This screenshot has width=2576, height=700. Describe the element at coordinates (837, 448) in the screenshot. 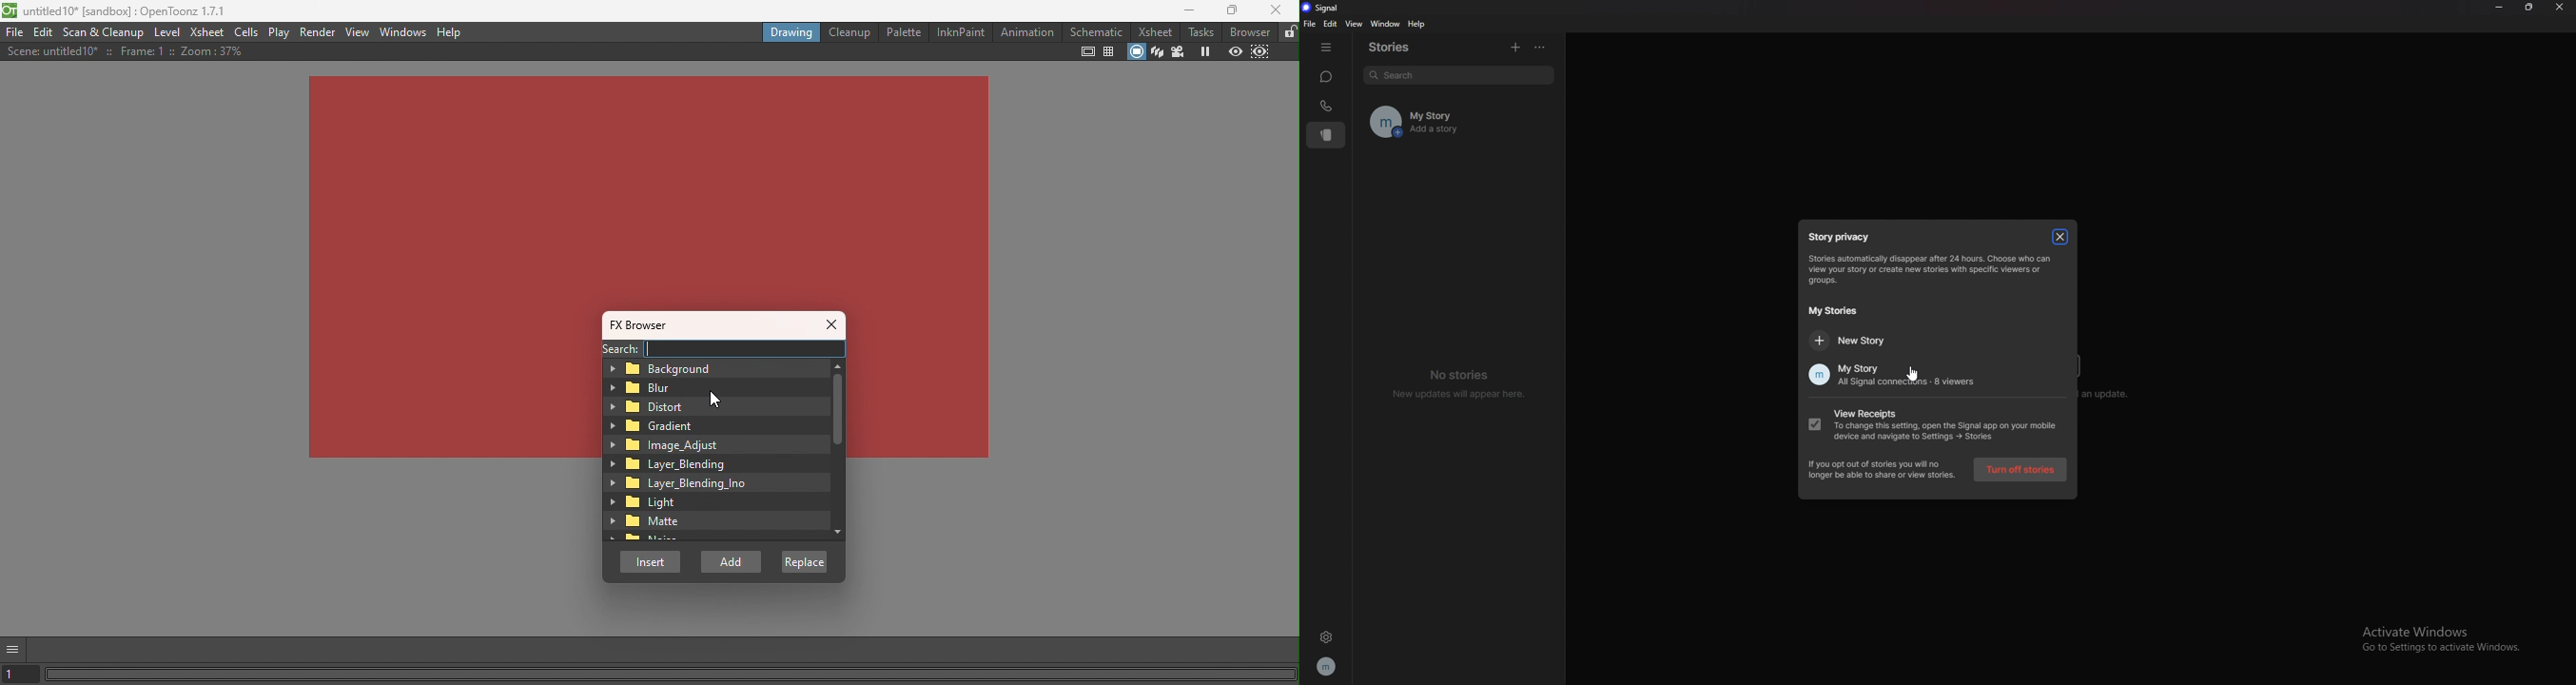

I see `Vertical scroll bar` at that location.